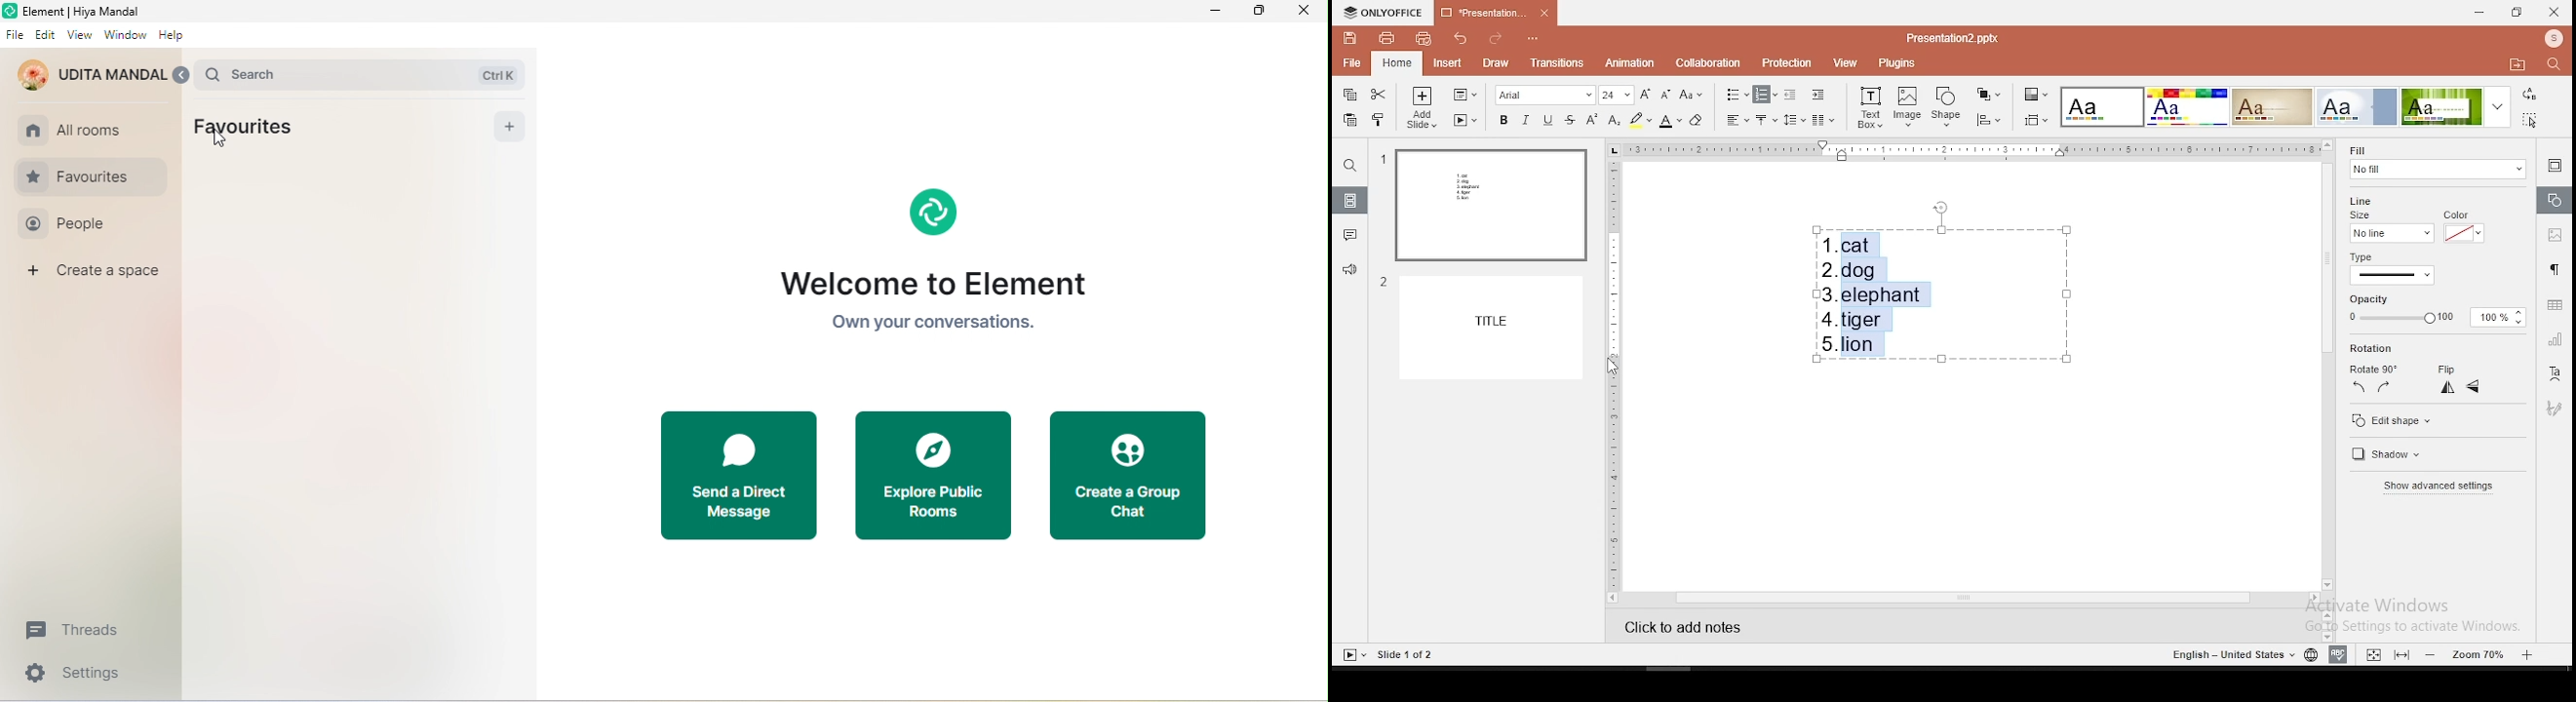 This screenshot has width=2576, height=728. Describe the element at coordinates (1794, 120) in the screenshot. I see `spacing` at that location.